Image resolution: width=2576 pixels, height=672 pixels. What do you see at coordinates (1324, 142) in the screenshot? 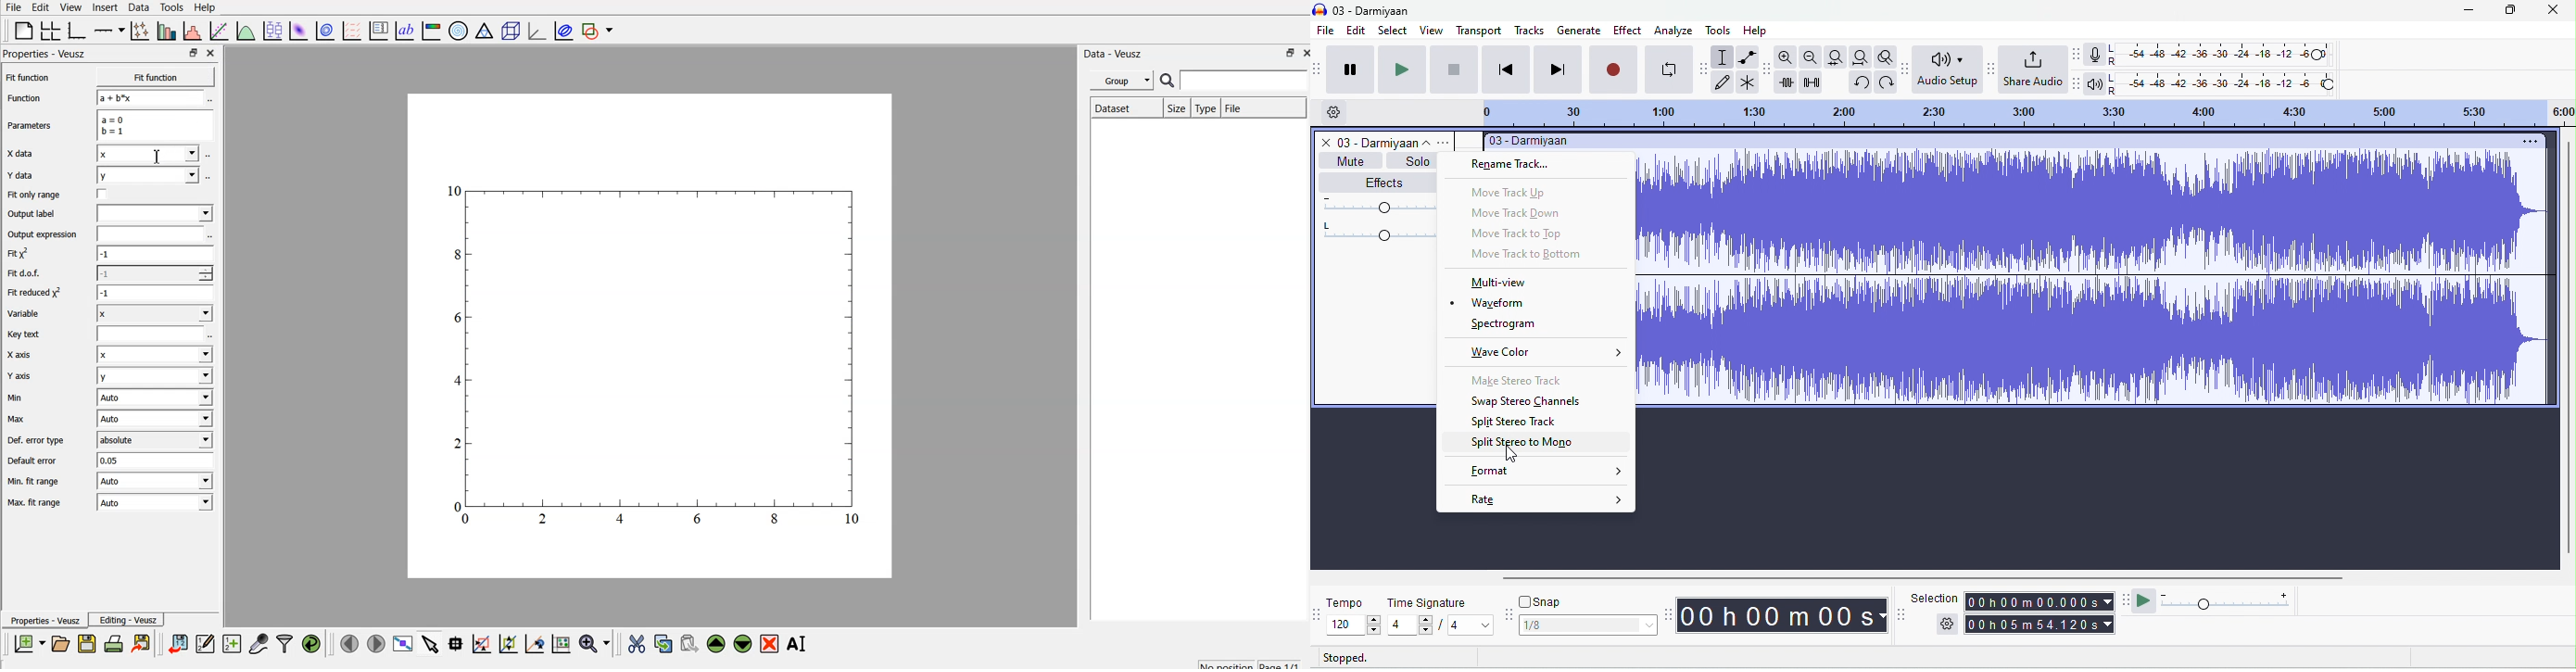
I see `close` at bounding box center [1324, 142].